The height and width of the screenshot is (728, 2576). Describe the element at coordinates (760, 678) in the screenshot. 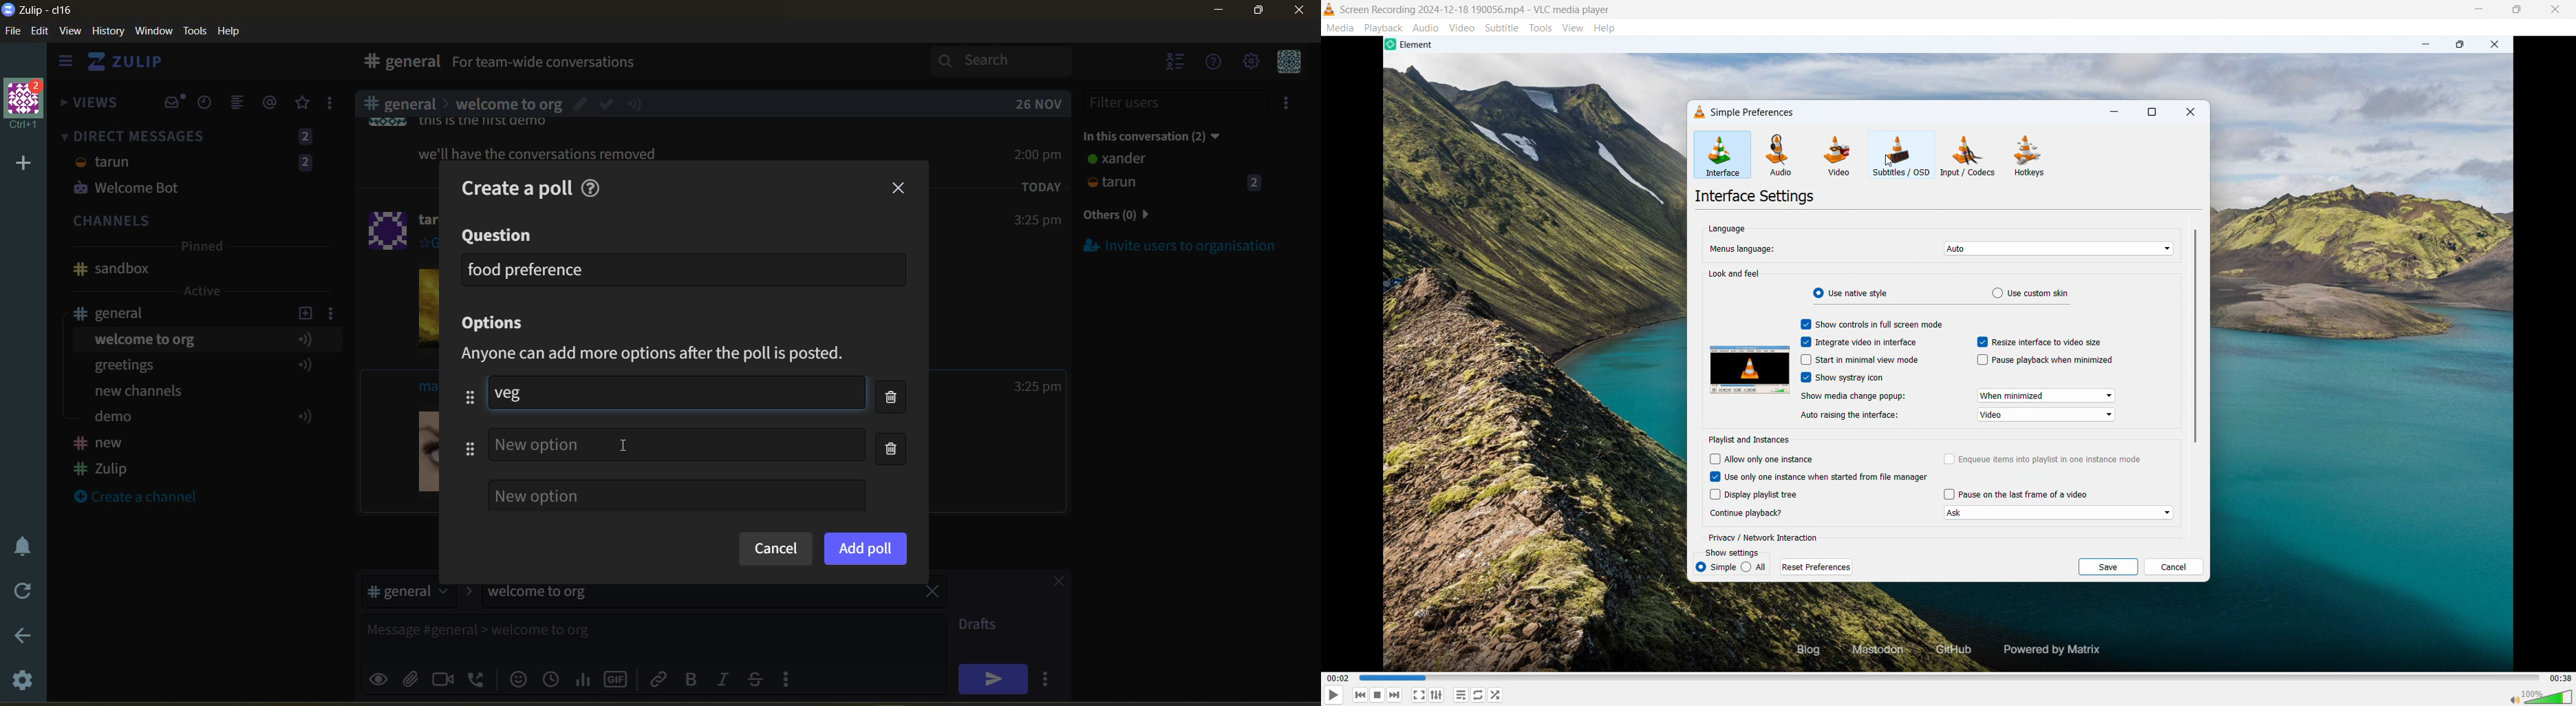

I see `strikethrough` at that location.